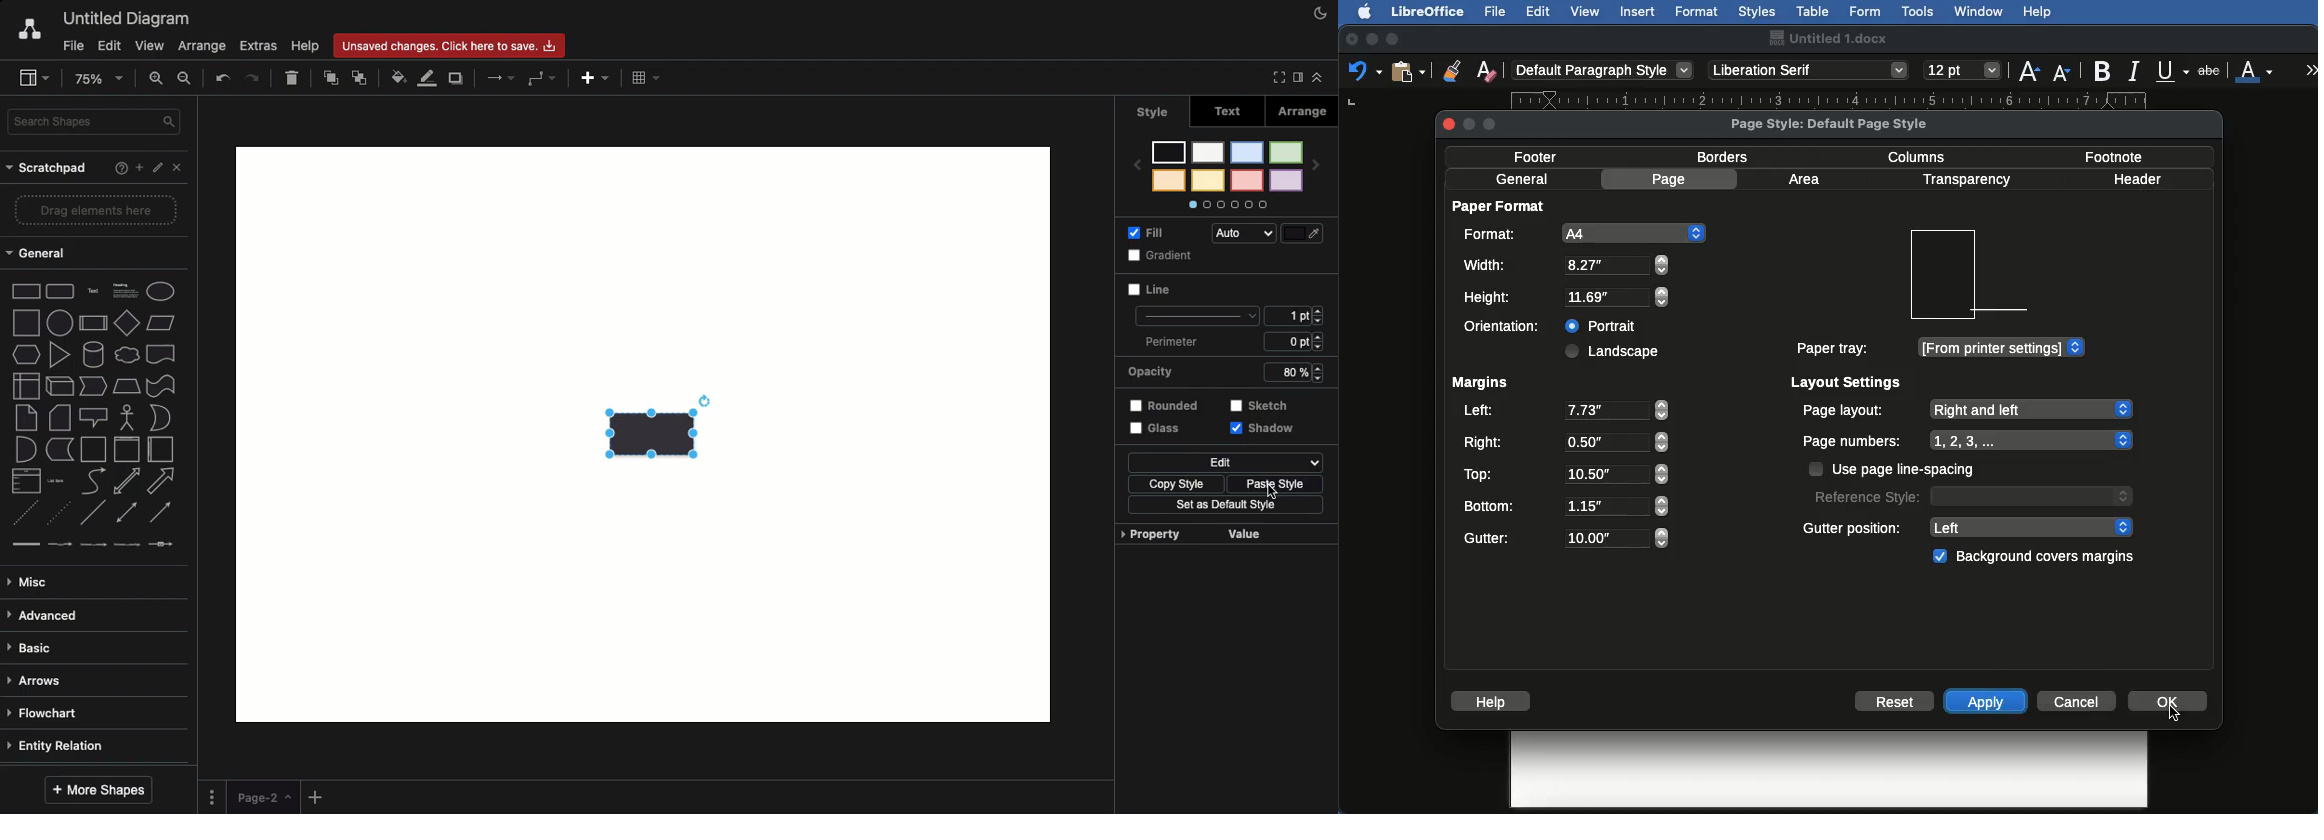 The height and width of the screenshot is (840, 2324). I want to click on internal storage, so click(21, 387).